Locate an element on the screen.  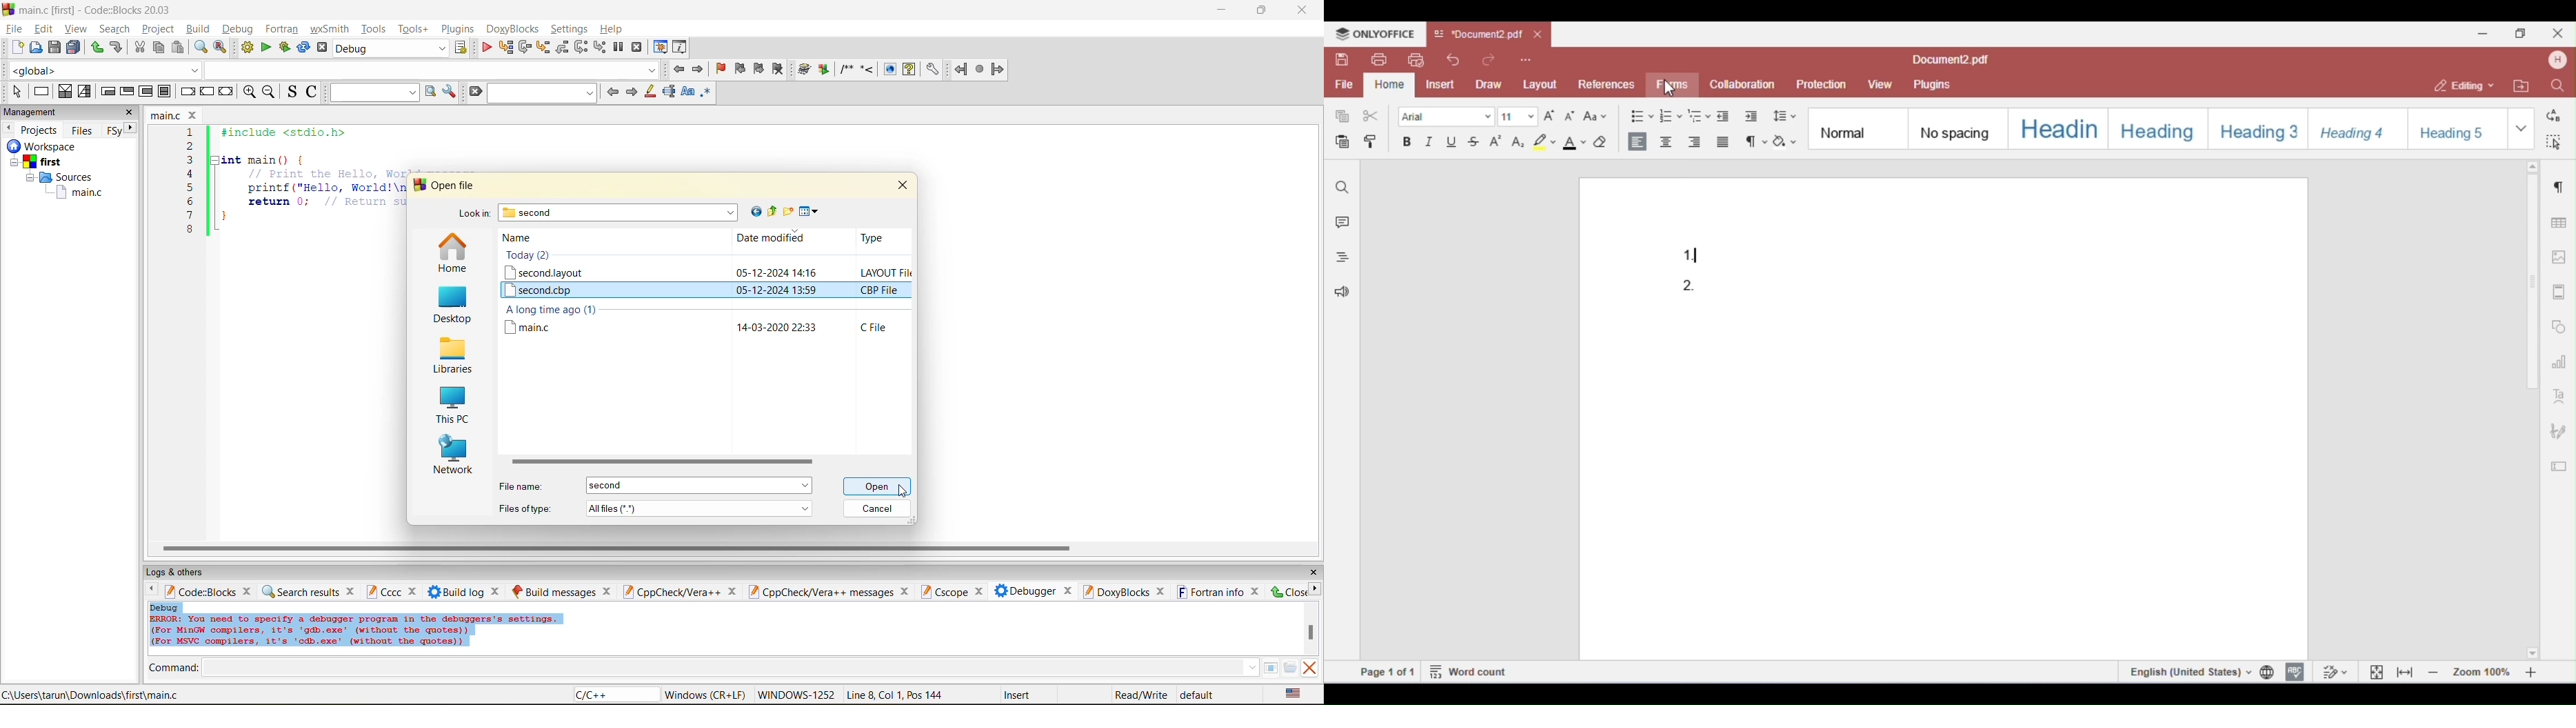
app name and file name is located at coordinates (98, 9).